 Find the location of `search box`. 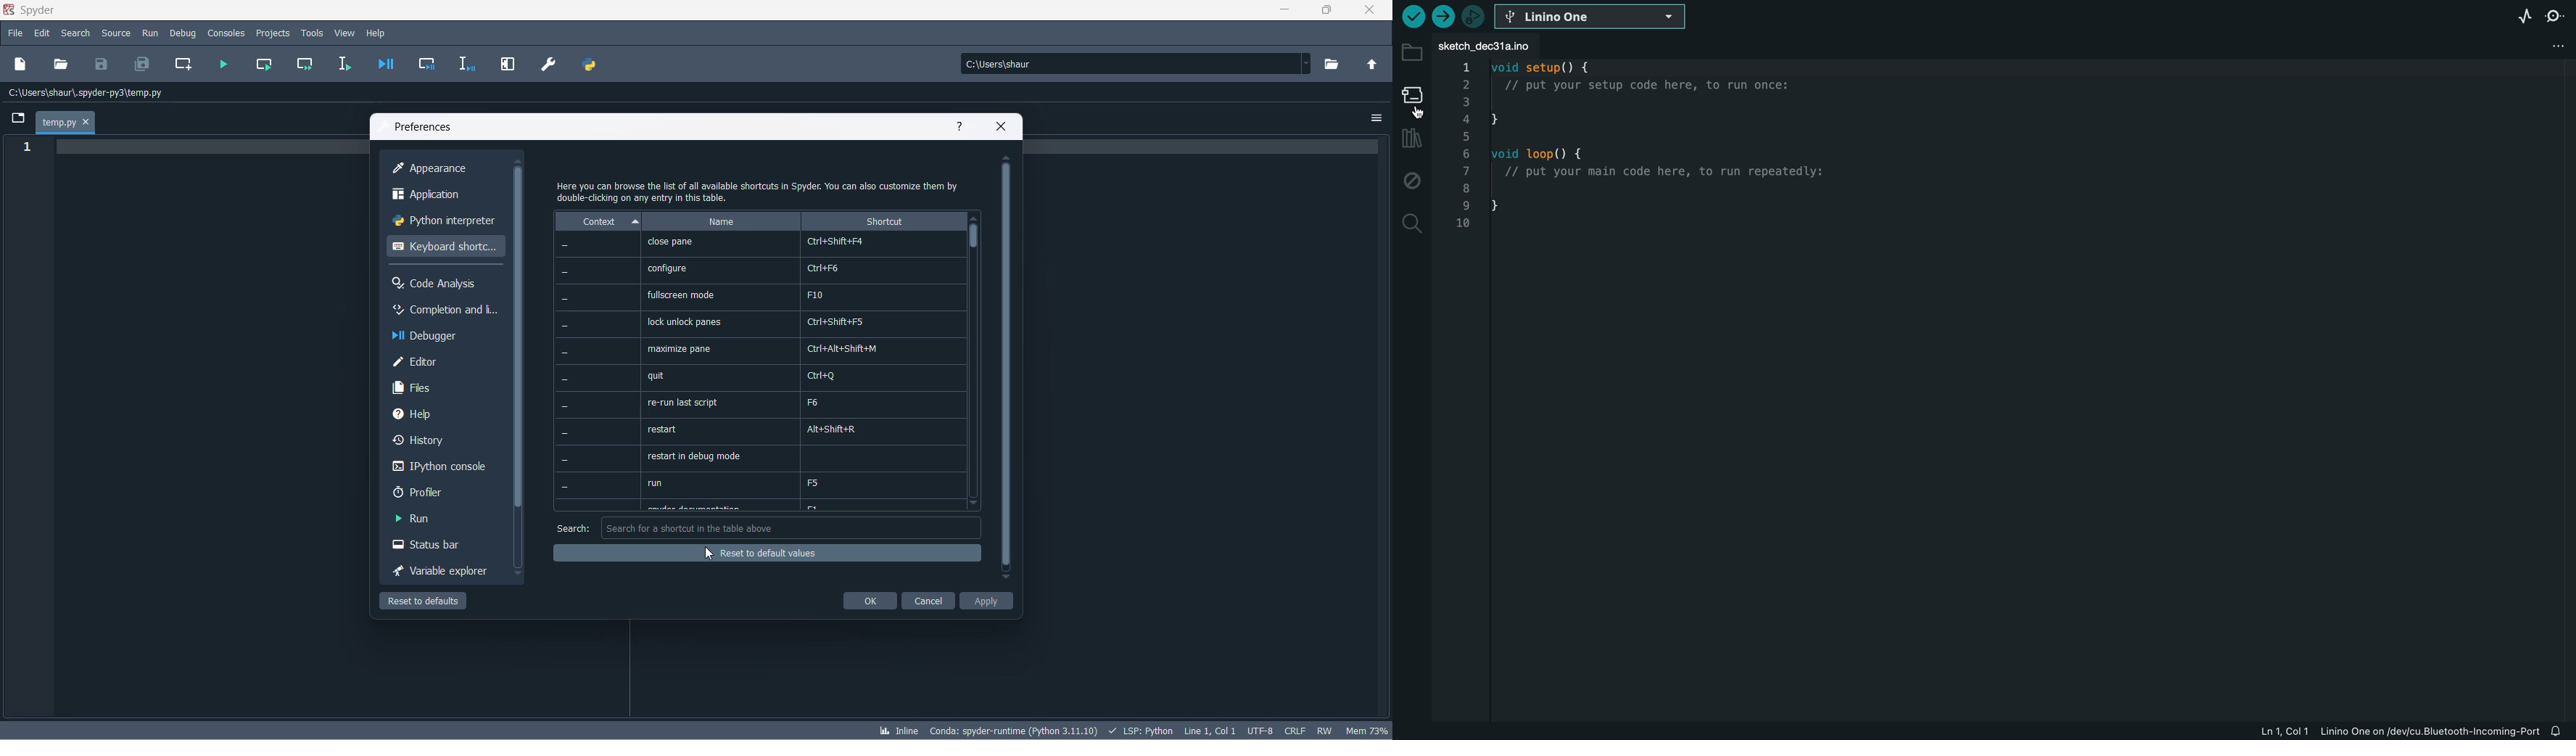

search box is located at coordinates (790, 529).